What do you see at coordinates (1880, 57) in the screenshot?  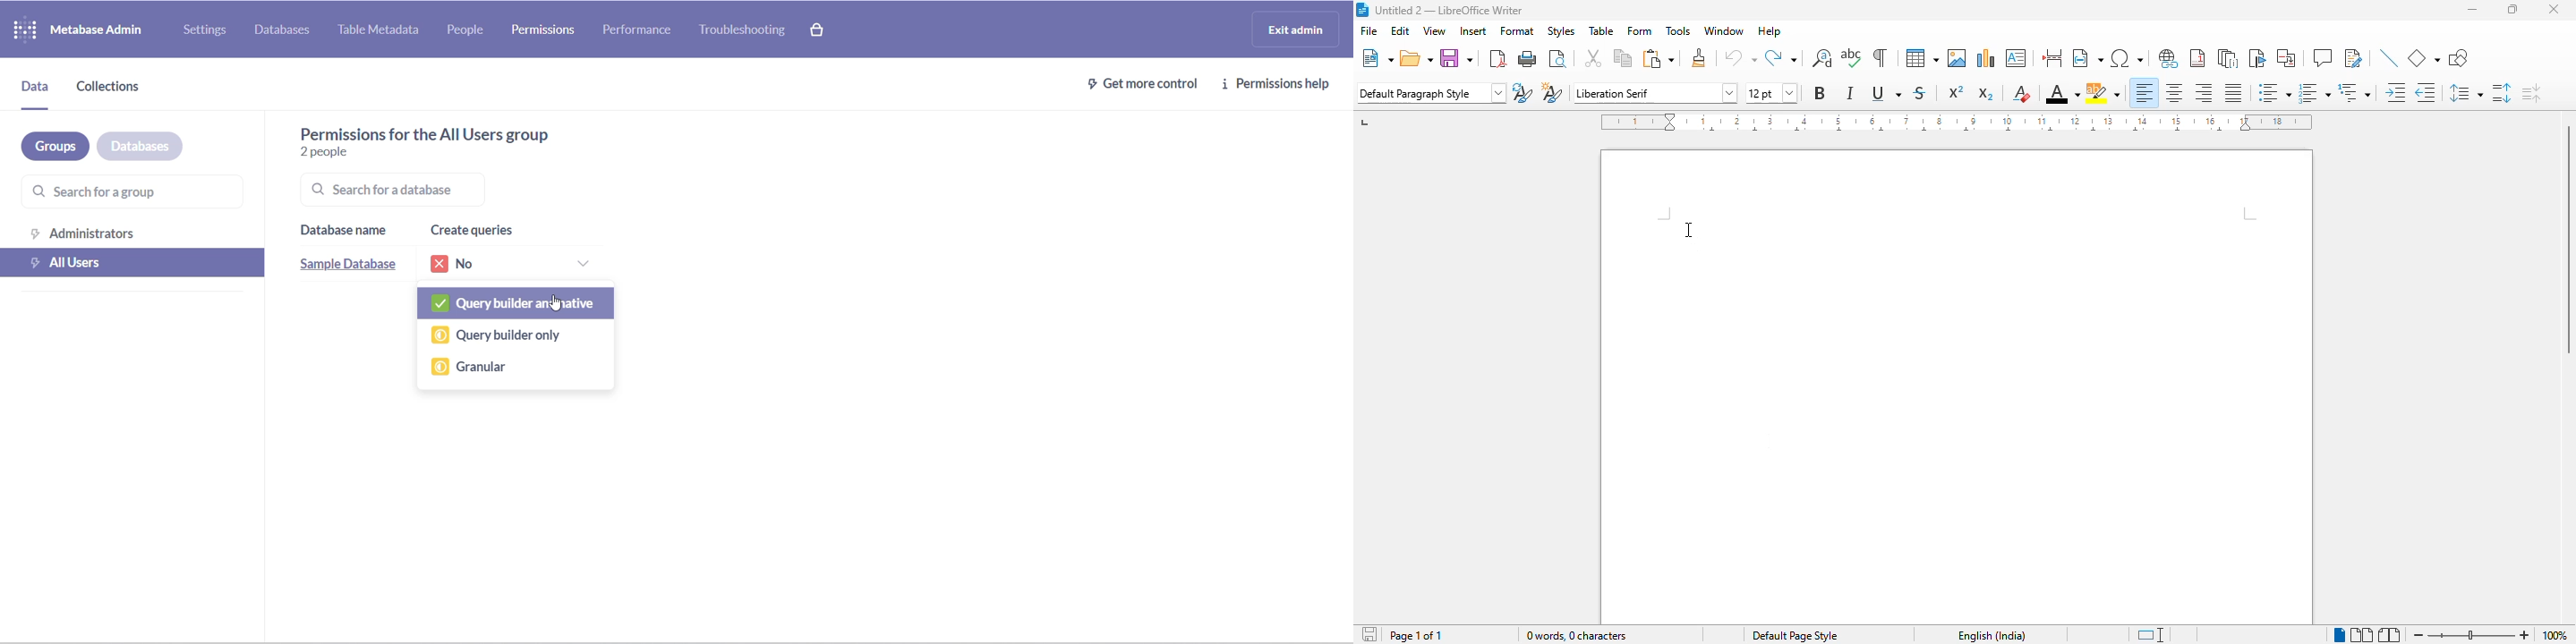 I see `toggle formatting marks` at bounding box center [1880, 57].